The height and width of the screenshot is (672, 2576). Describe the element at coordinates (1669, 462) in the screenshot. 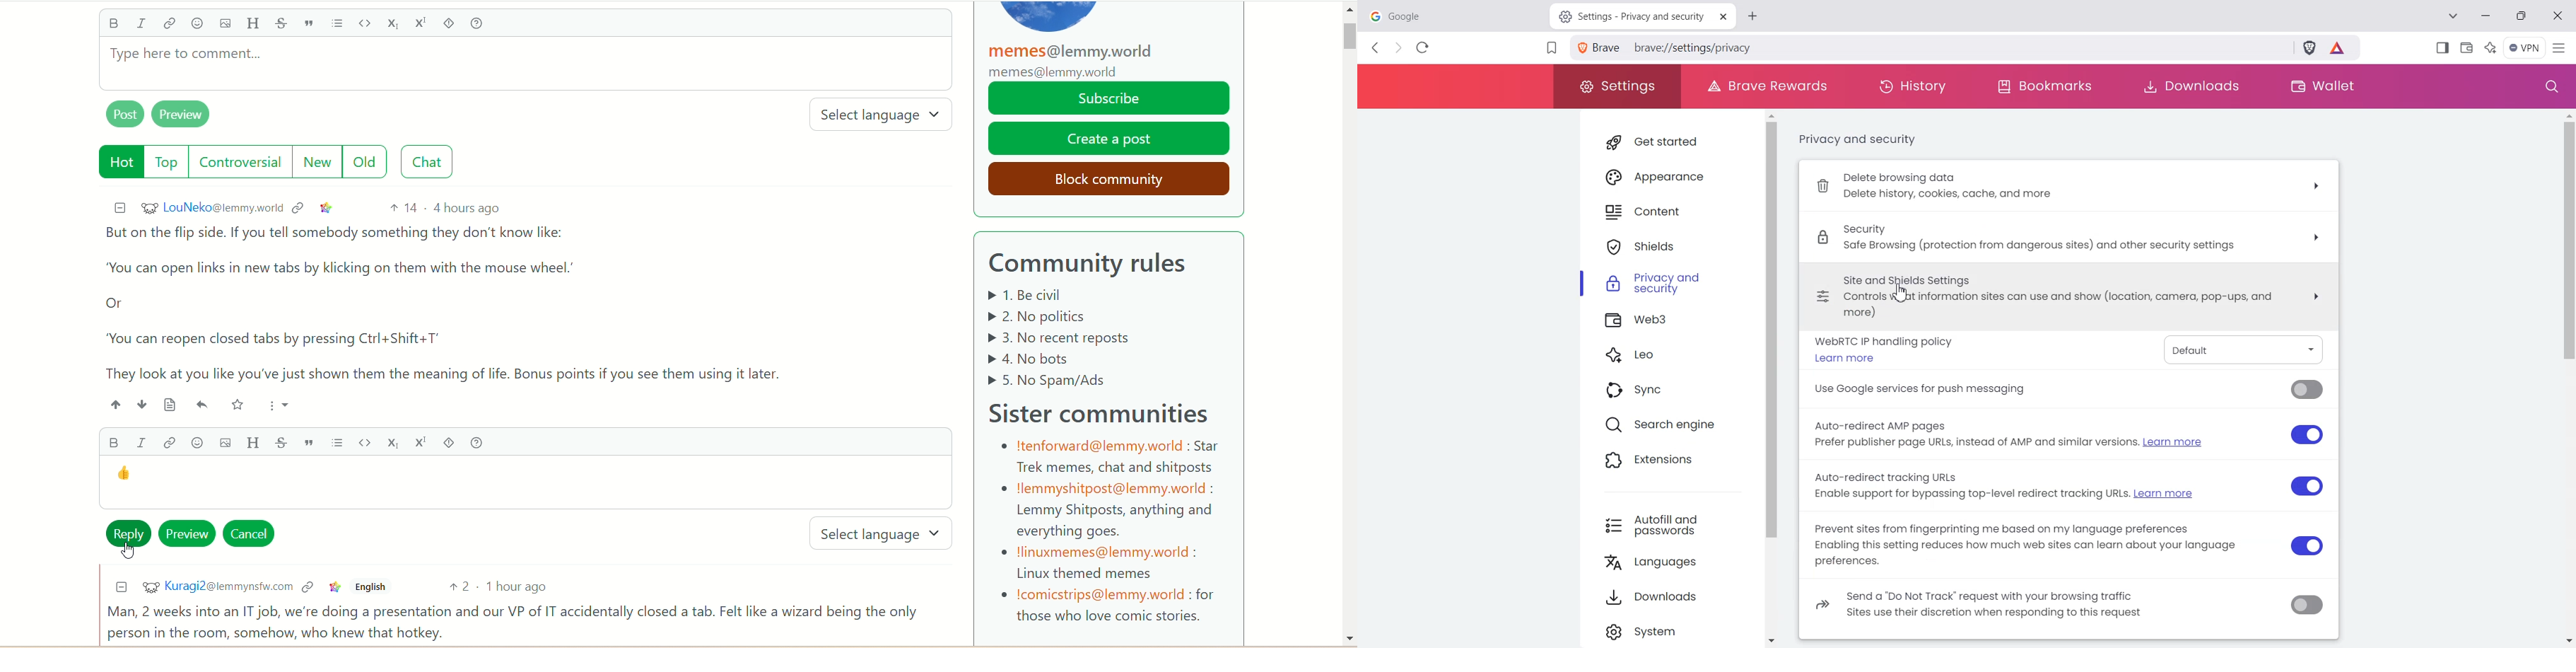

I see `Extensions` at that location.